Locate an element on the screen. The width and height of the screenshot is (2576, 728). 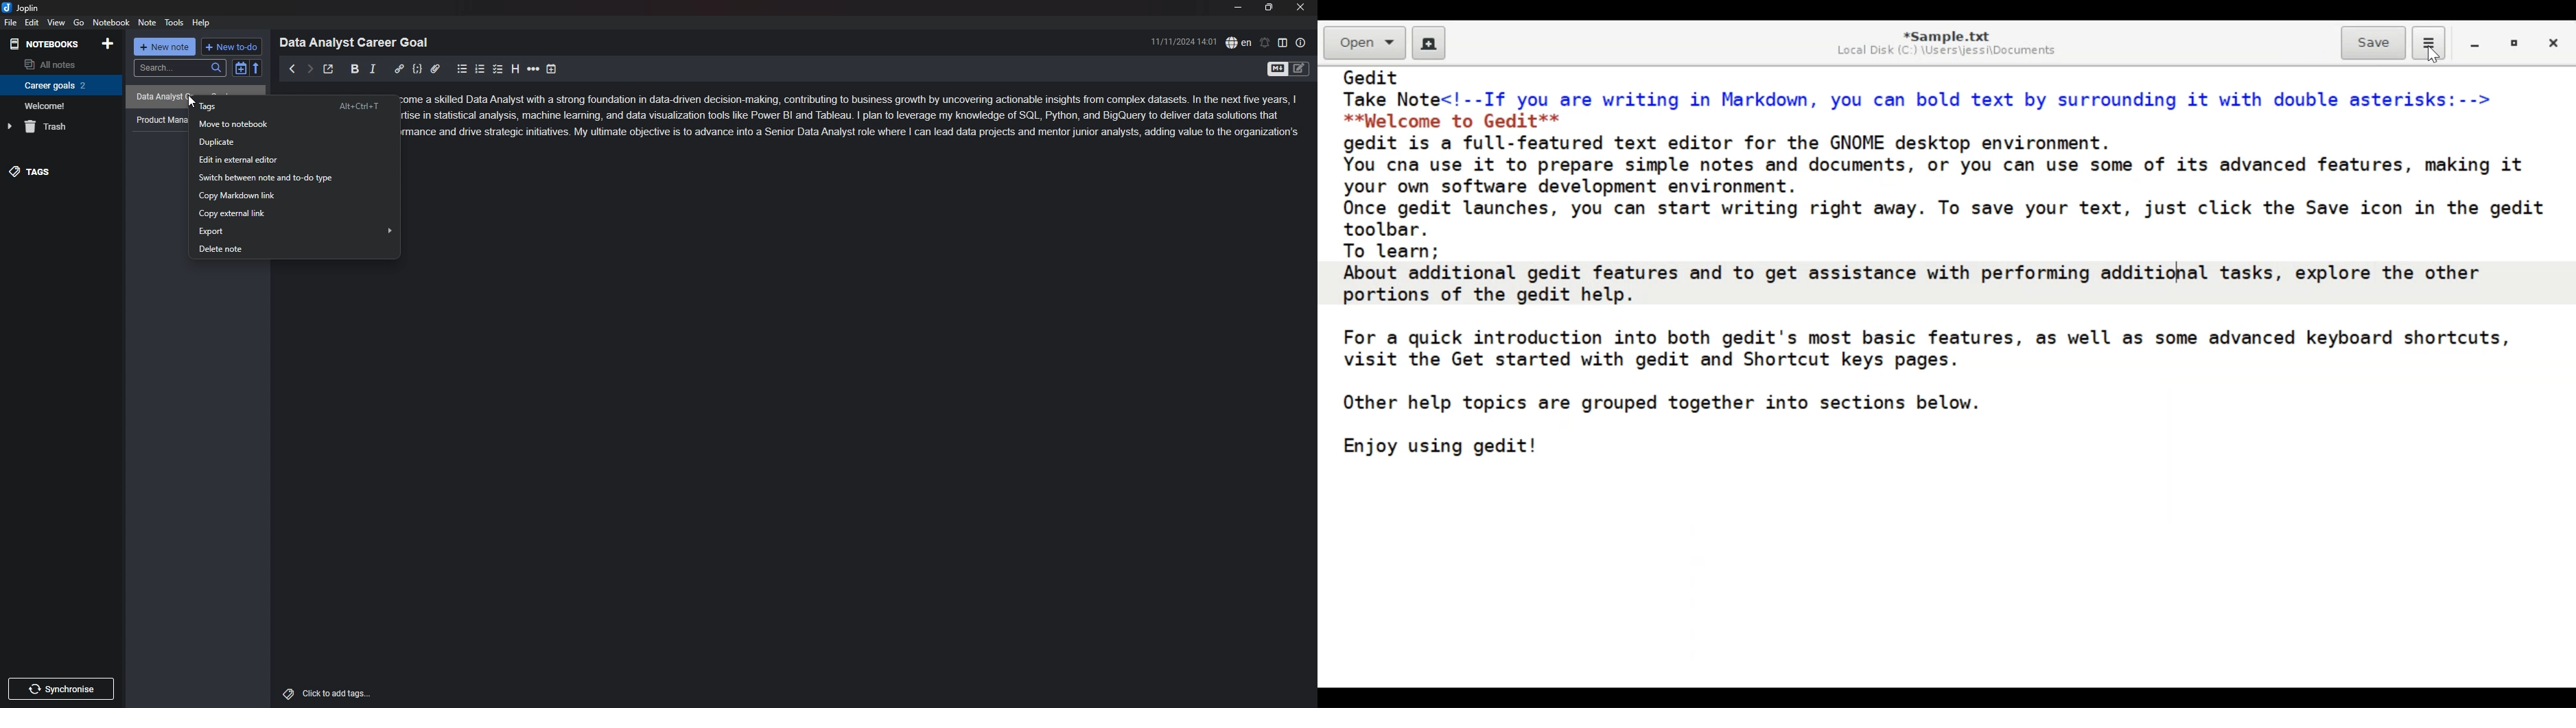
duplicate is located at coordinates (294, 143).